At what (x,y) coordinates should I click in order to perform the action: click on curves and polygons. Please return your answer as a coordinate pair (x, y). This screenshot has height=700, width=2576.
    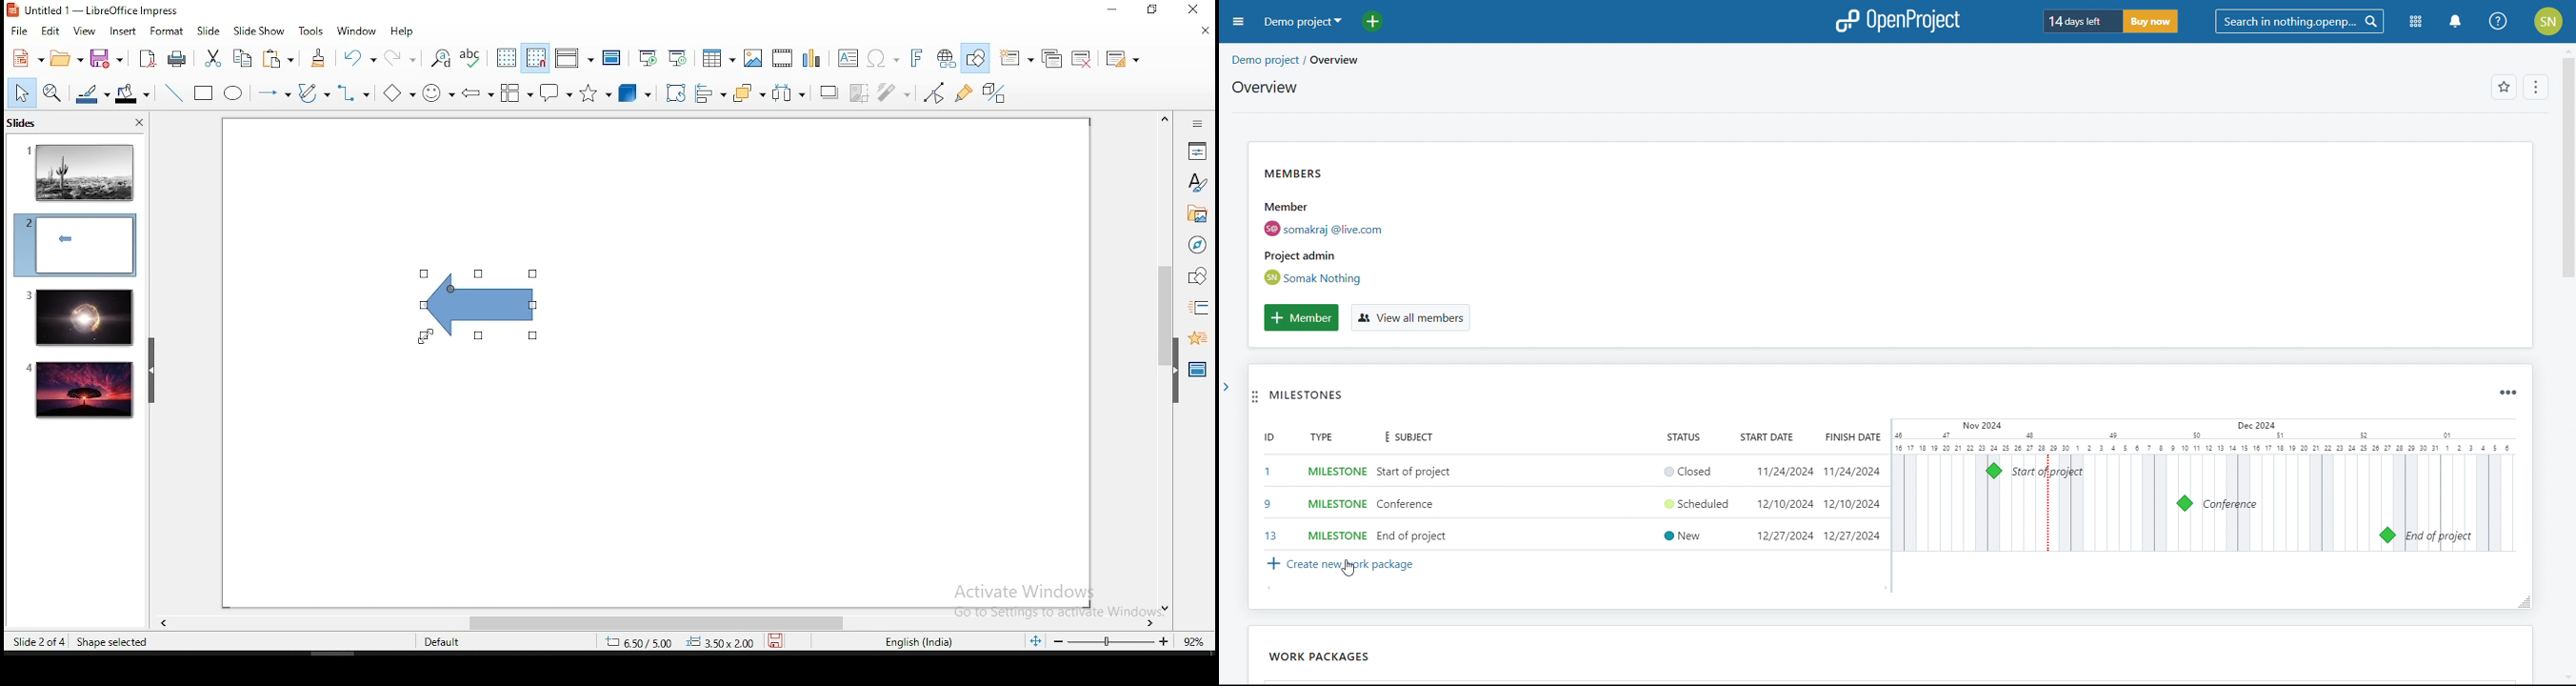
    Looking at the image, I should click on (312, 93).